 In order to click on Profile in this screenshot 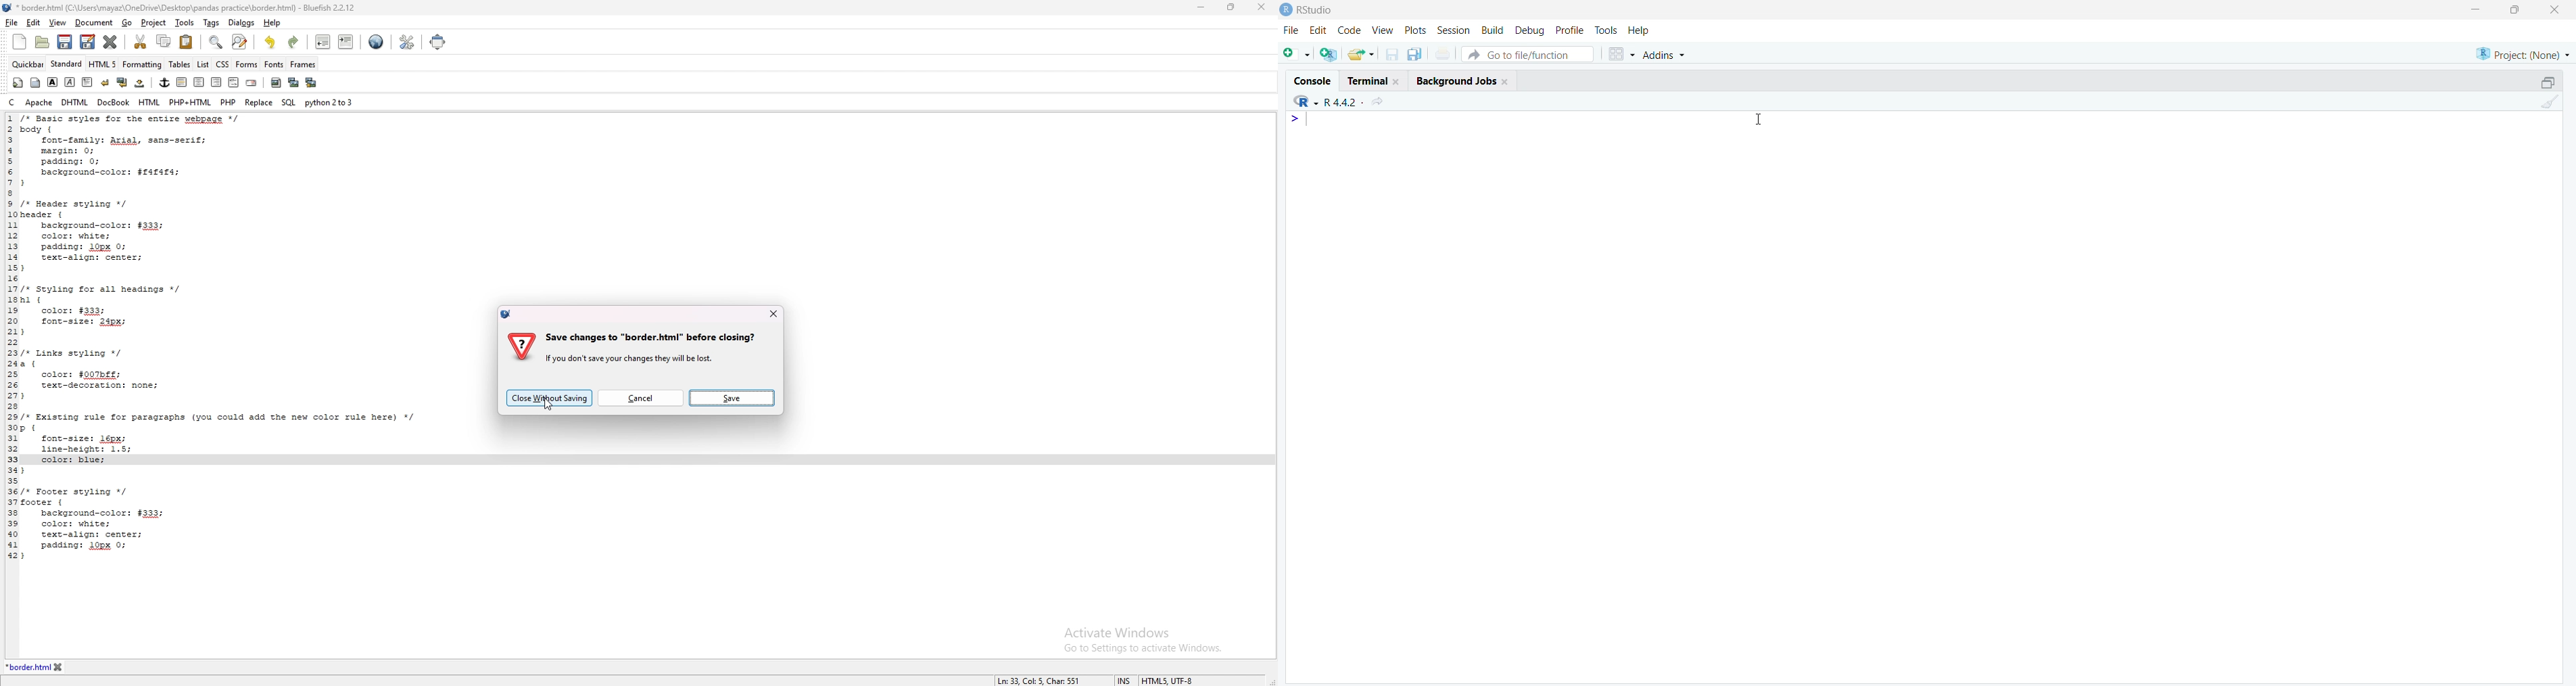, I will do `click(1569, 28)`.